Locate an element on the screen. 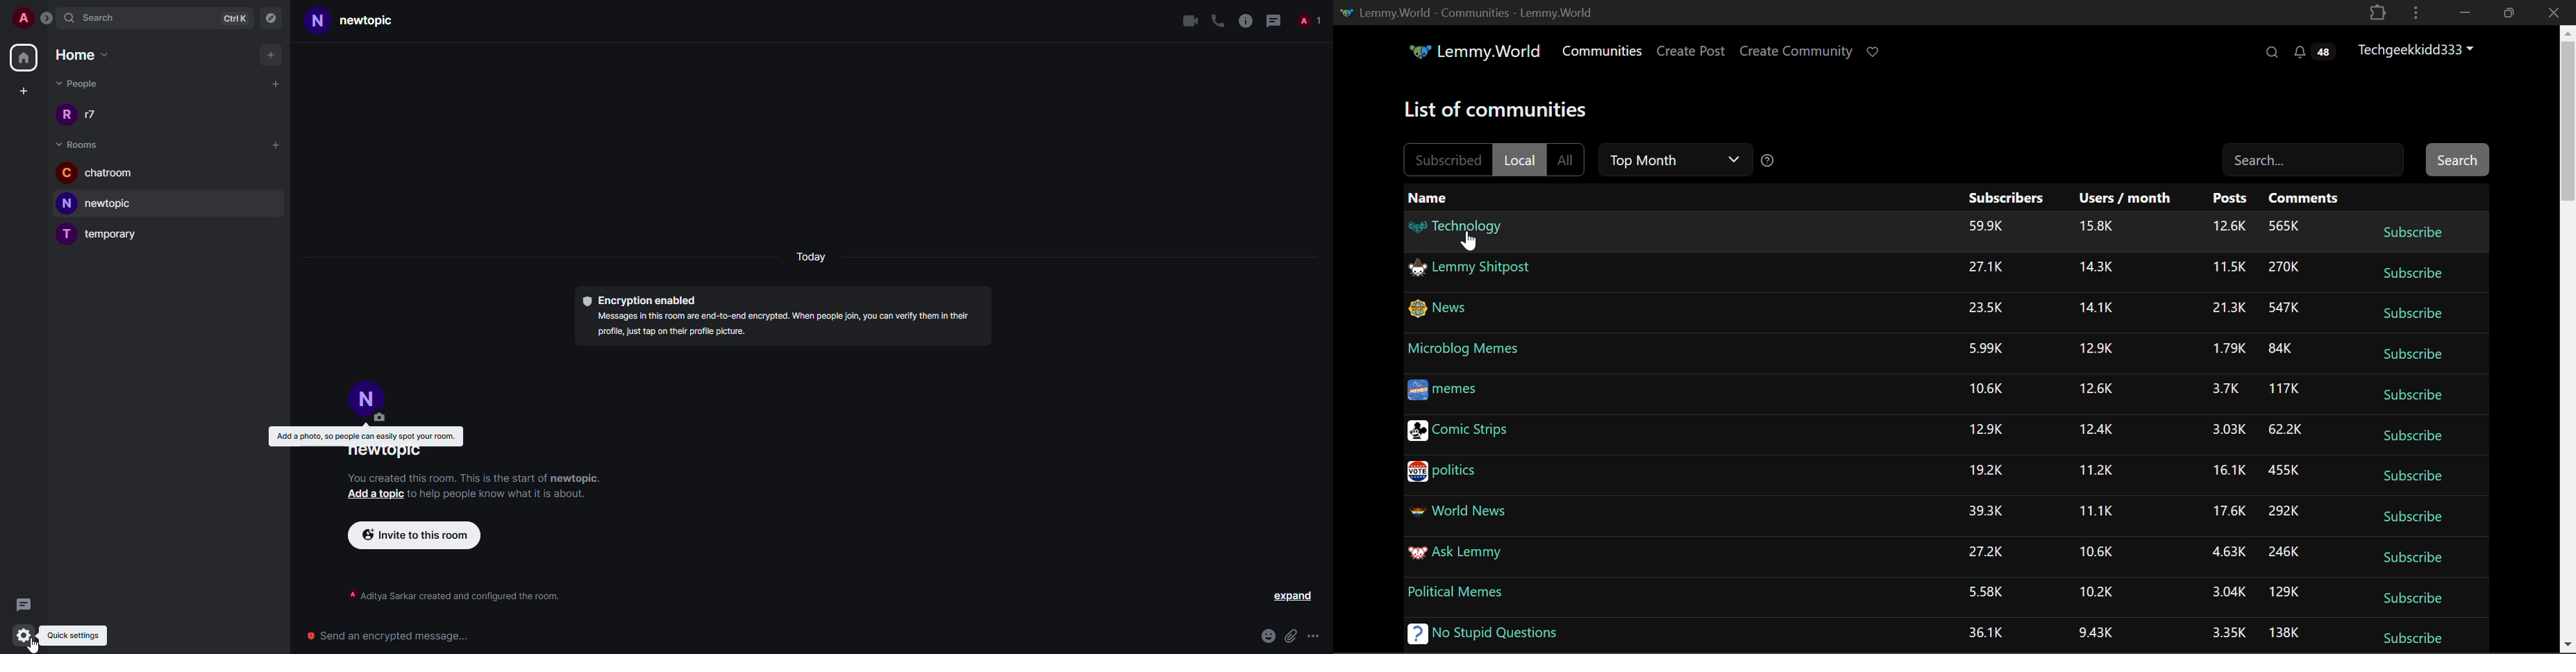  Users/month is located at coordinates (2126, 198).